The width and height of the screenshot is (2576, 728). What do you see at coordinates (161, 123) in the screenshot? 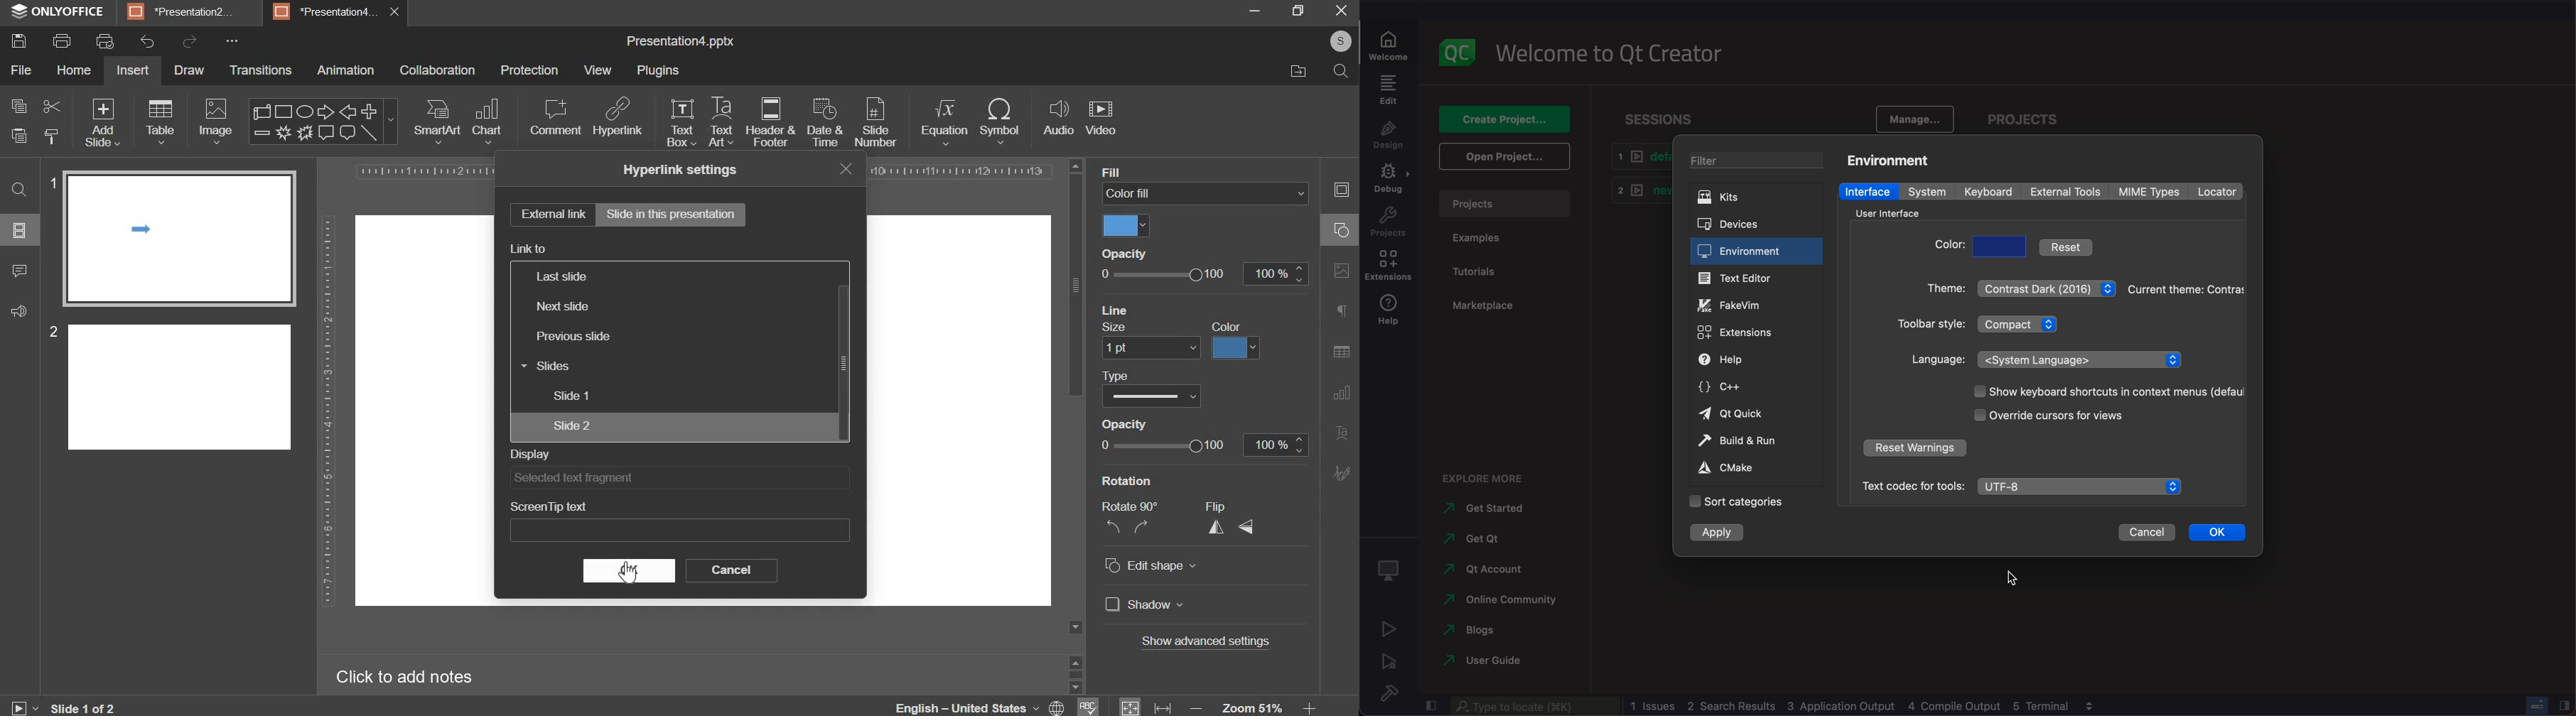
I see `table` at bounding box center [161, 123].